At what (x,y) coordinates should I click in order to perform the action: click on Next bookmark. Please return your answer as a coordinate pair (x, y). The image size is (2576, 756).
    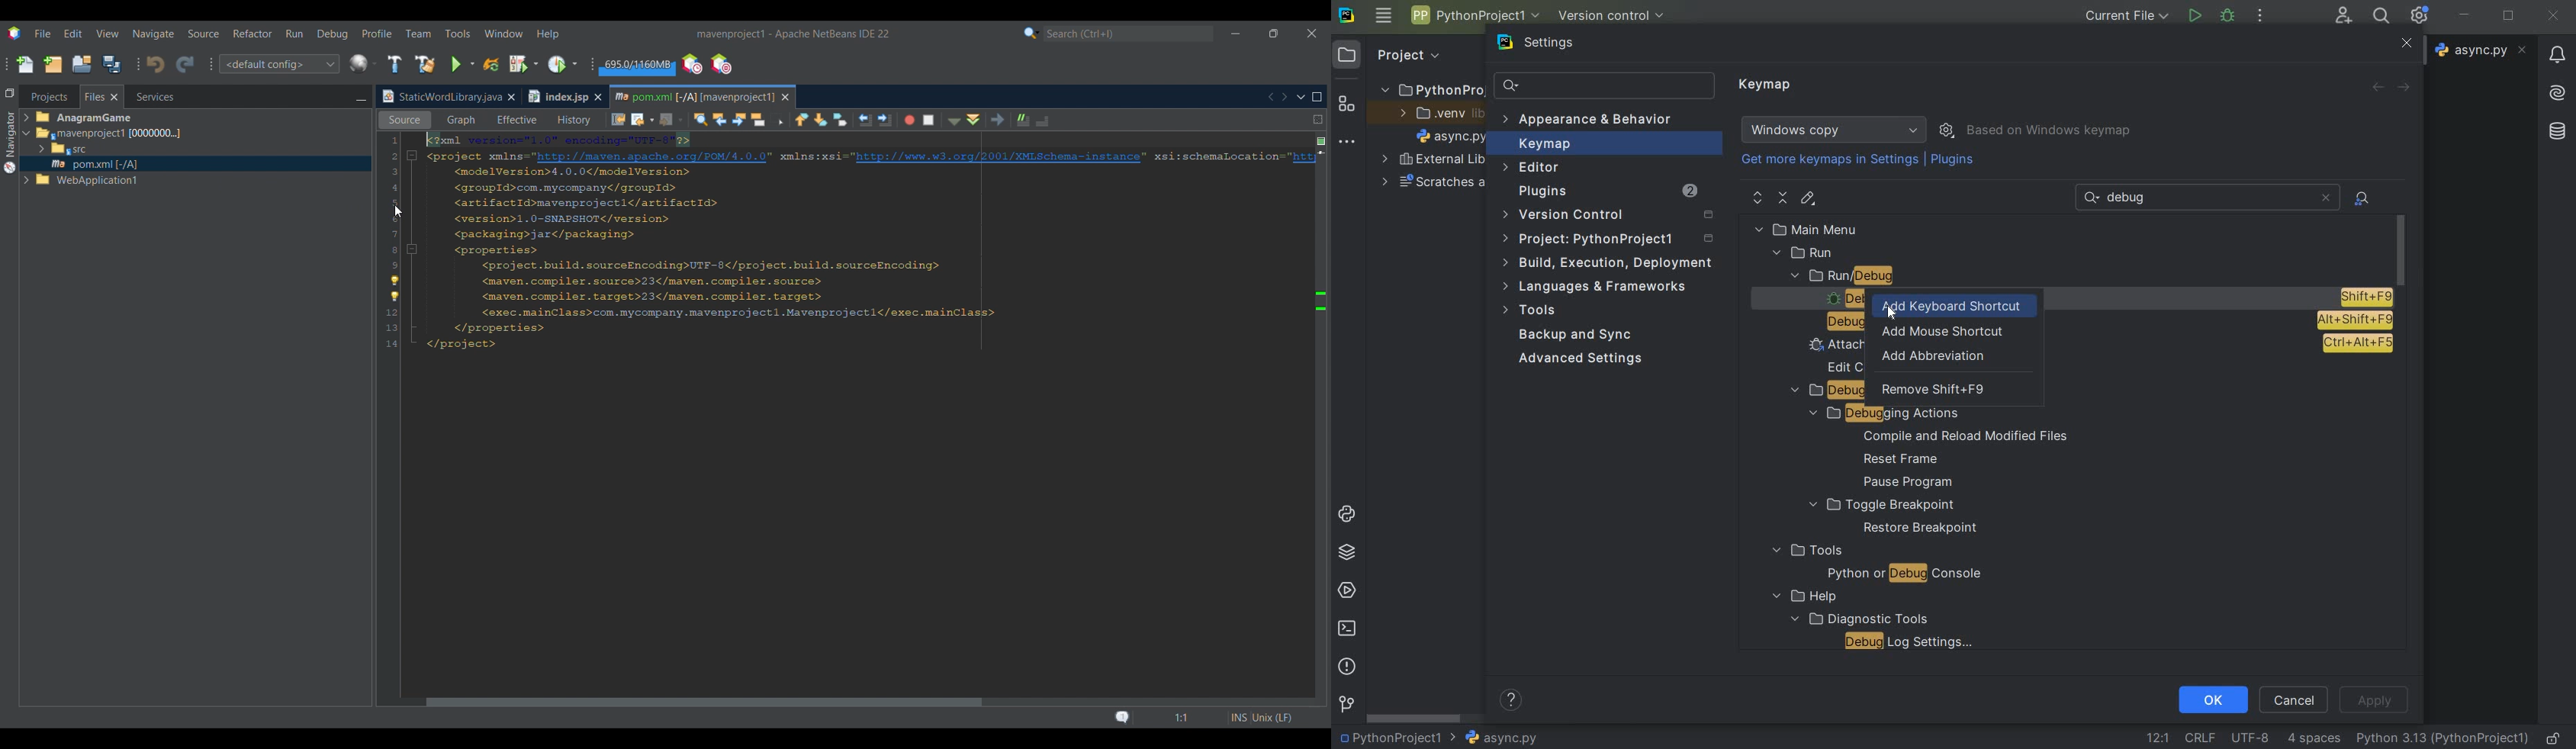
    Looking at the image, I should click on (823, 119).